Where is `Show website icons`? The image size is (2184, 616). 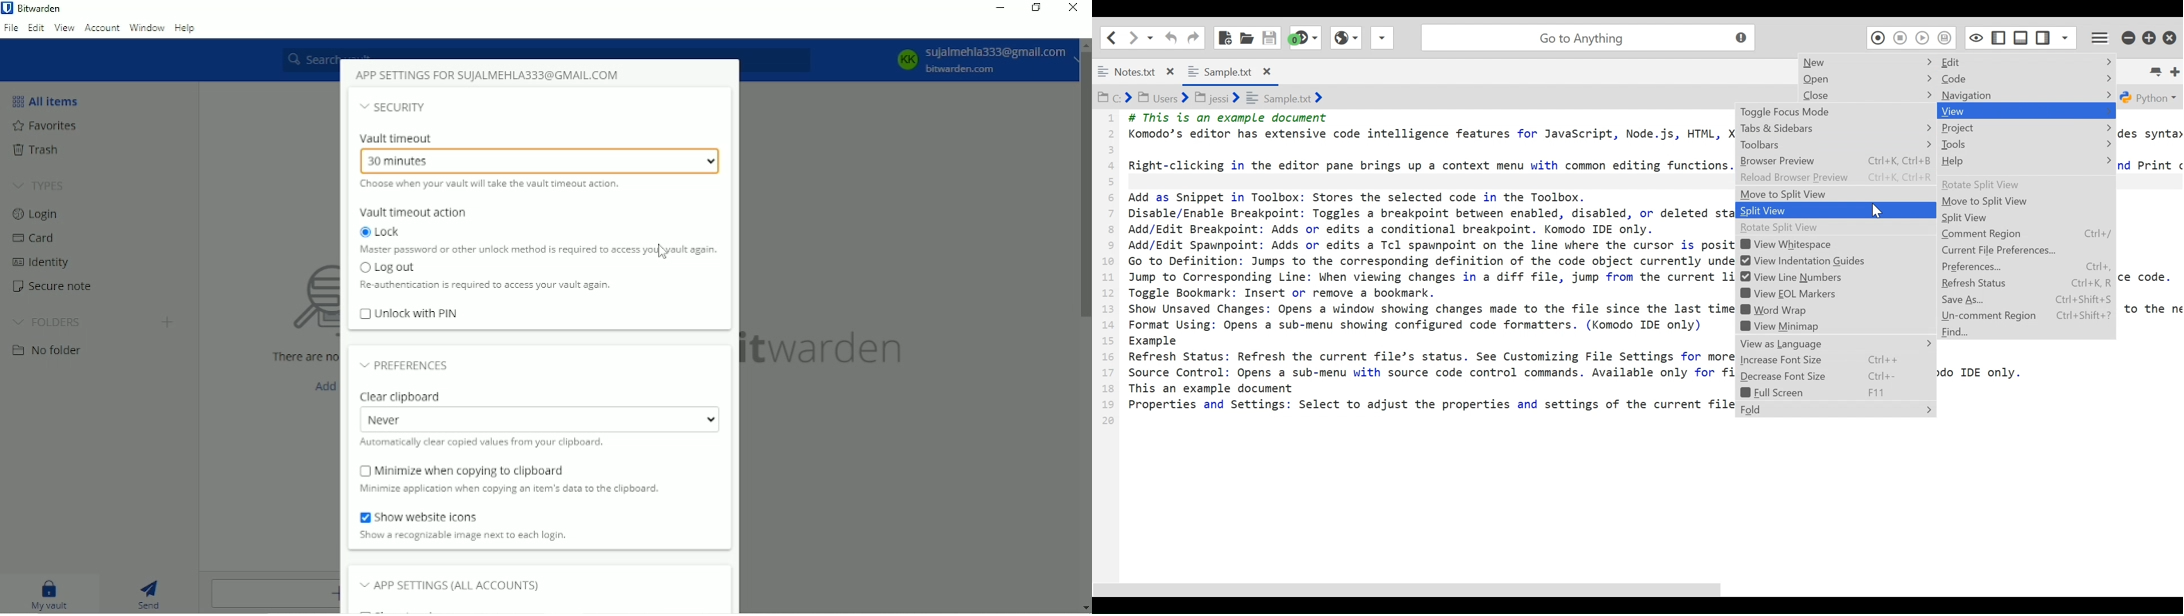 Show website icons is located at coordinates (429, 516).